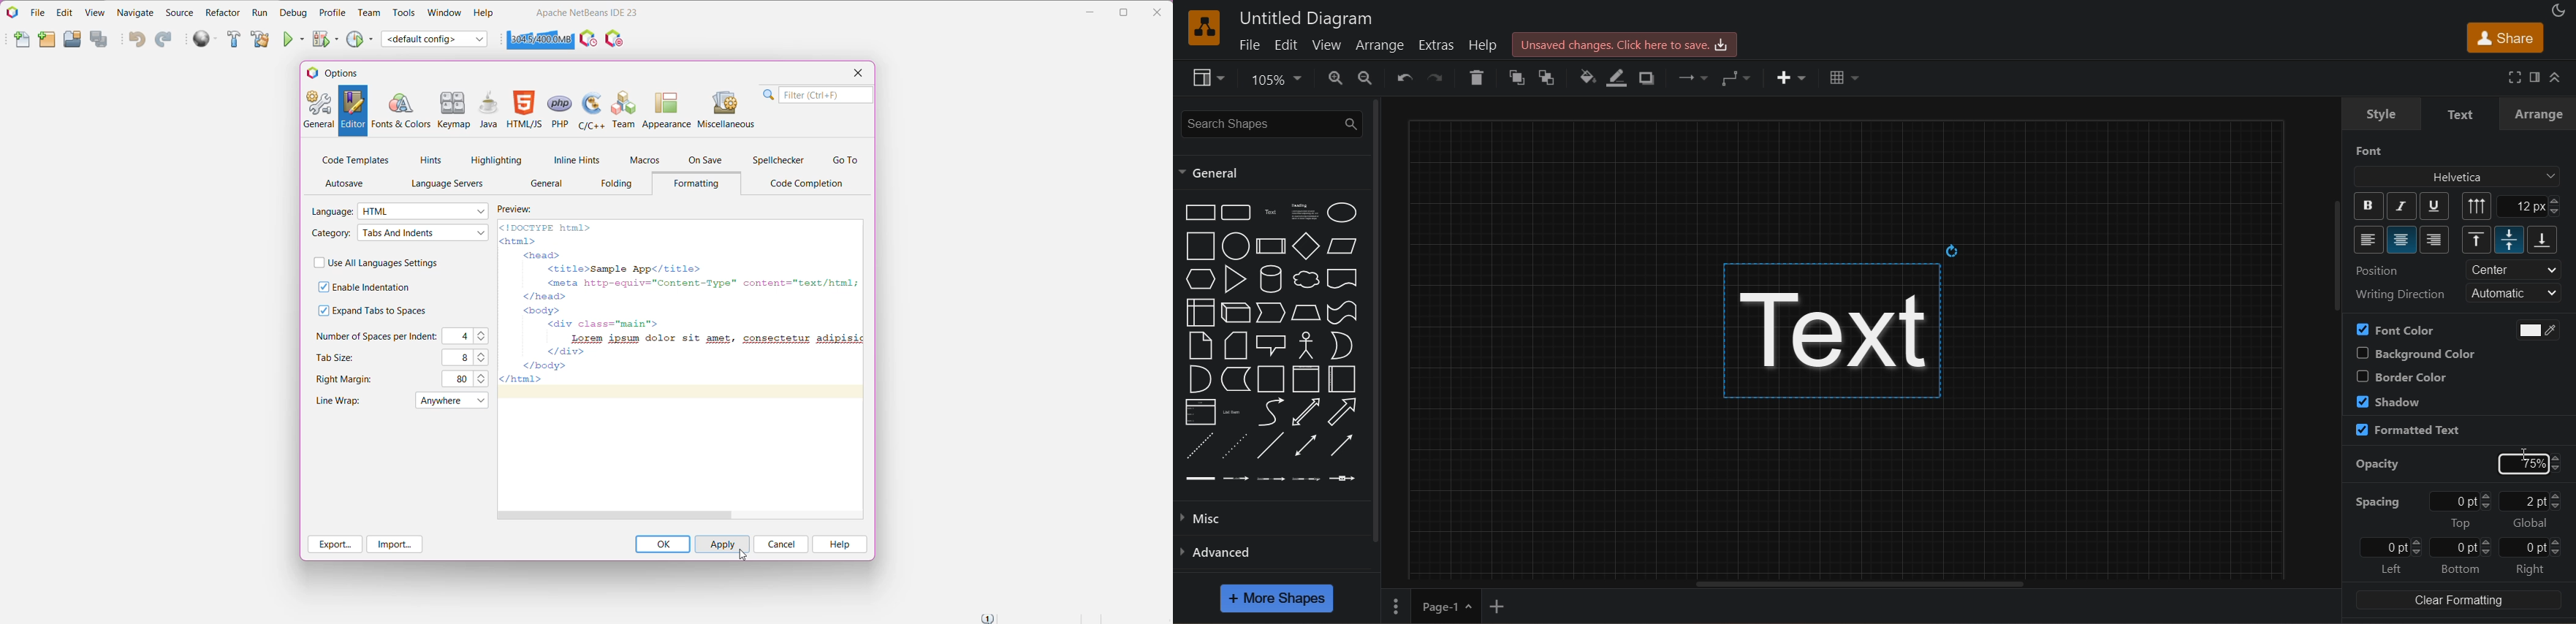  Describe the element at coordinates (2400, 206) in the screenshot. I see `italic` at that location.